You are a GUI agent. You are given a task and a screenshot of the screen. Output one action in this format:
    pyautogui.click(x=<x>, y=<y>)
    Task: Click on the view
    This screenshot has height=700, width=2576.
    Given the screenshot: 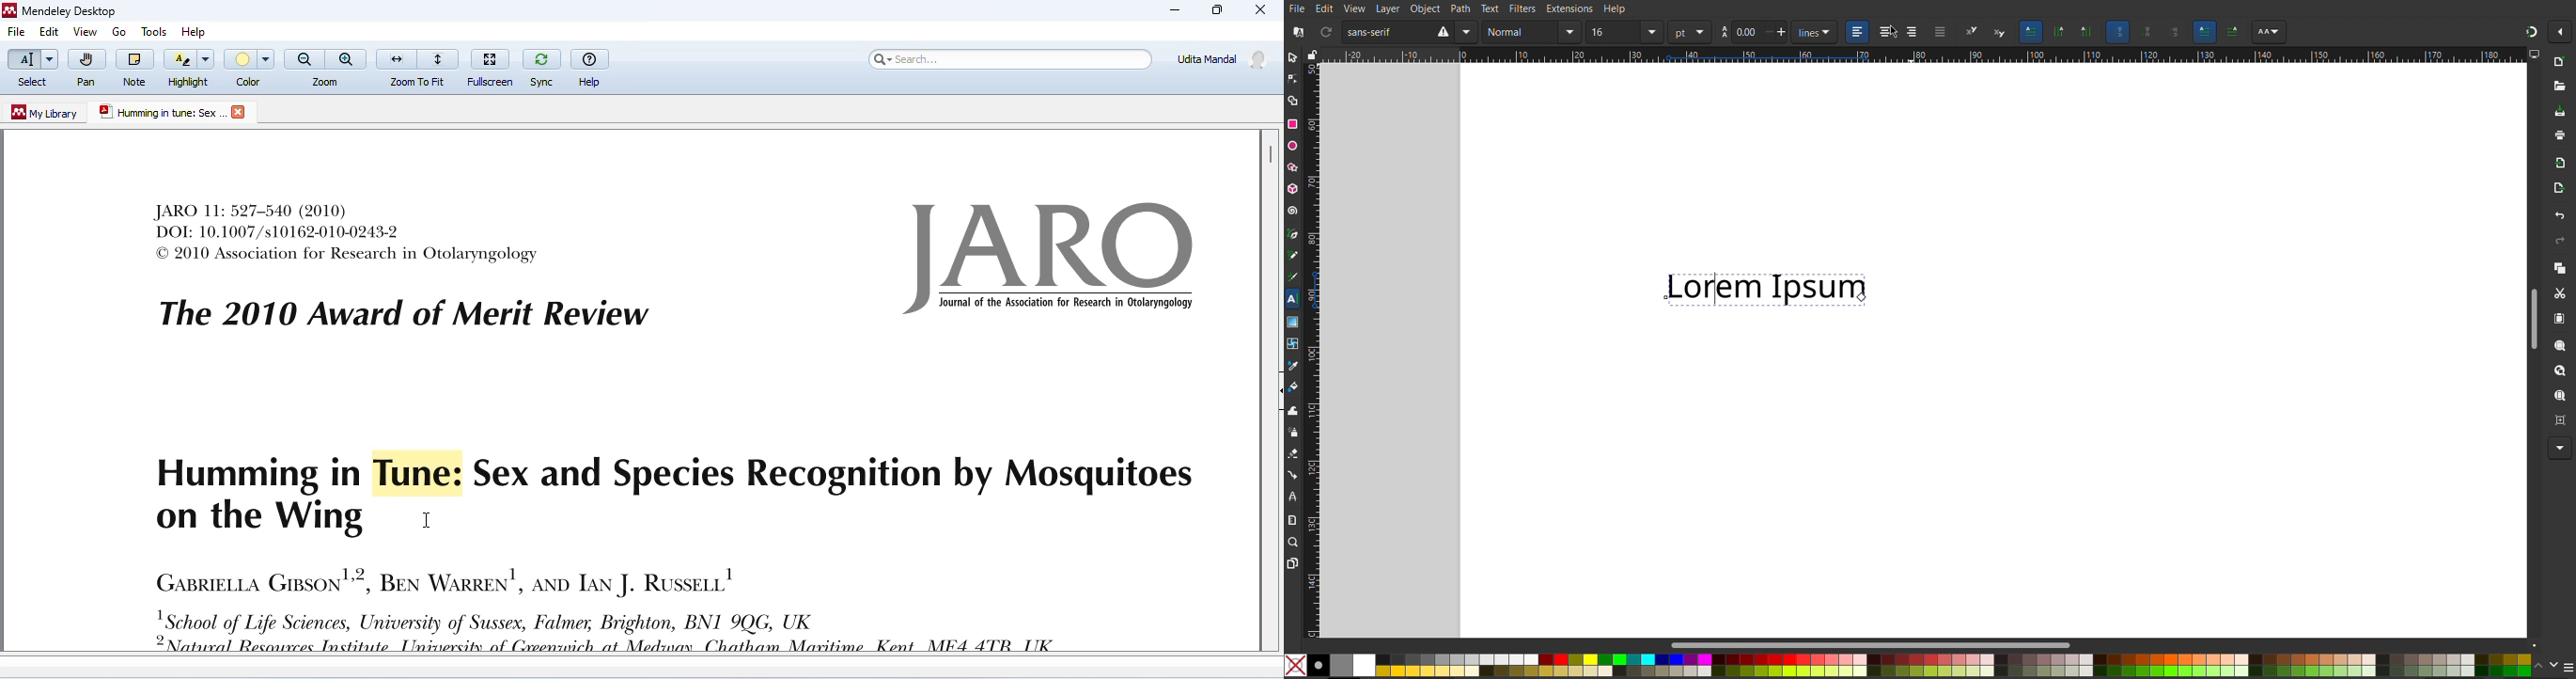 What is the action you would take?
    pyautogui.click(x=85, y=32)
    